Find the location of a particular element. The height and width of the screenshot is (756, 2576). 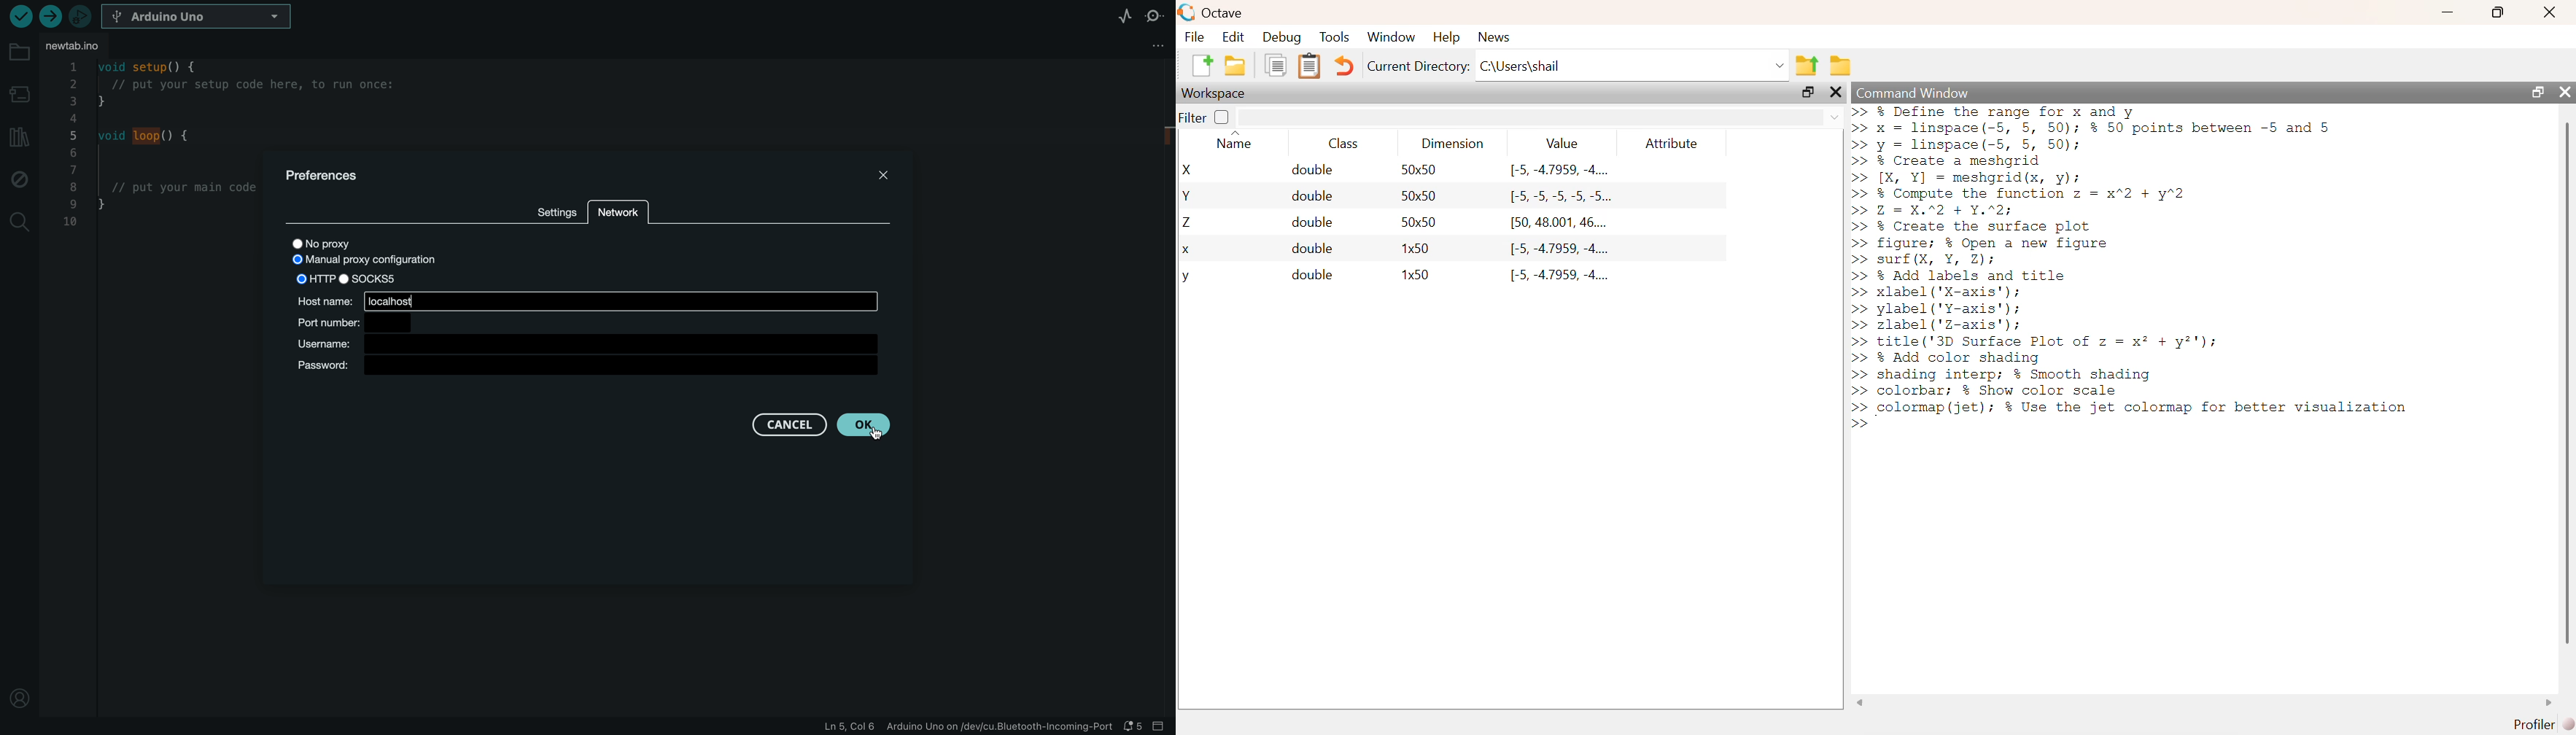

New Folder is located at coordinates (1235, 66).